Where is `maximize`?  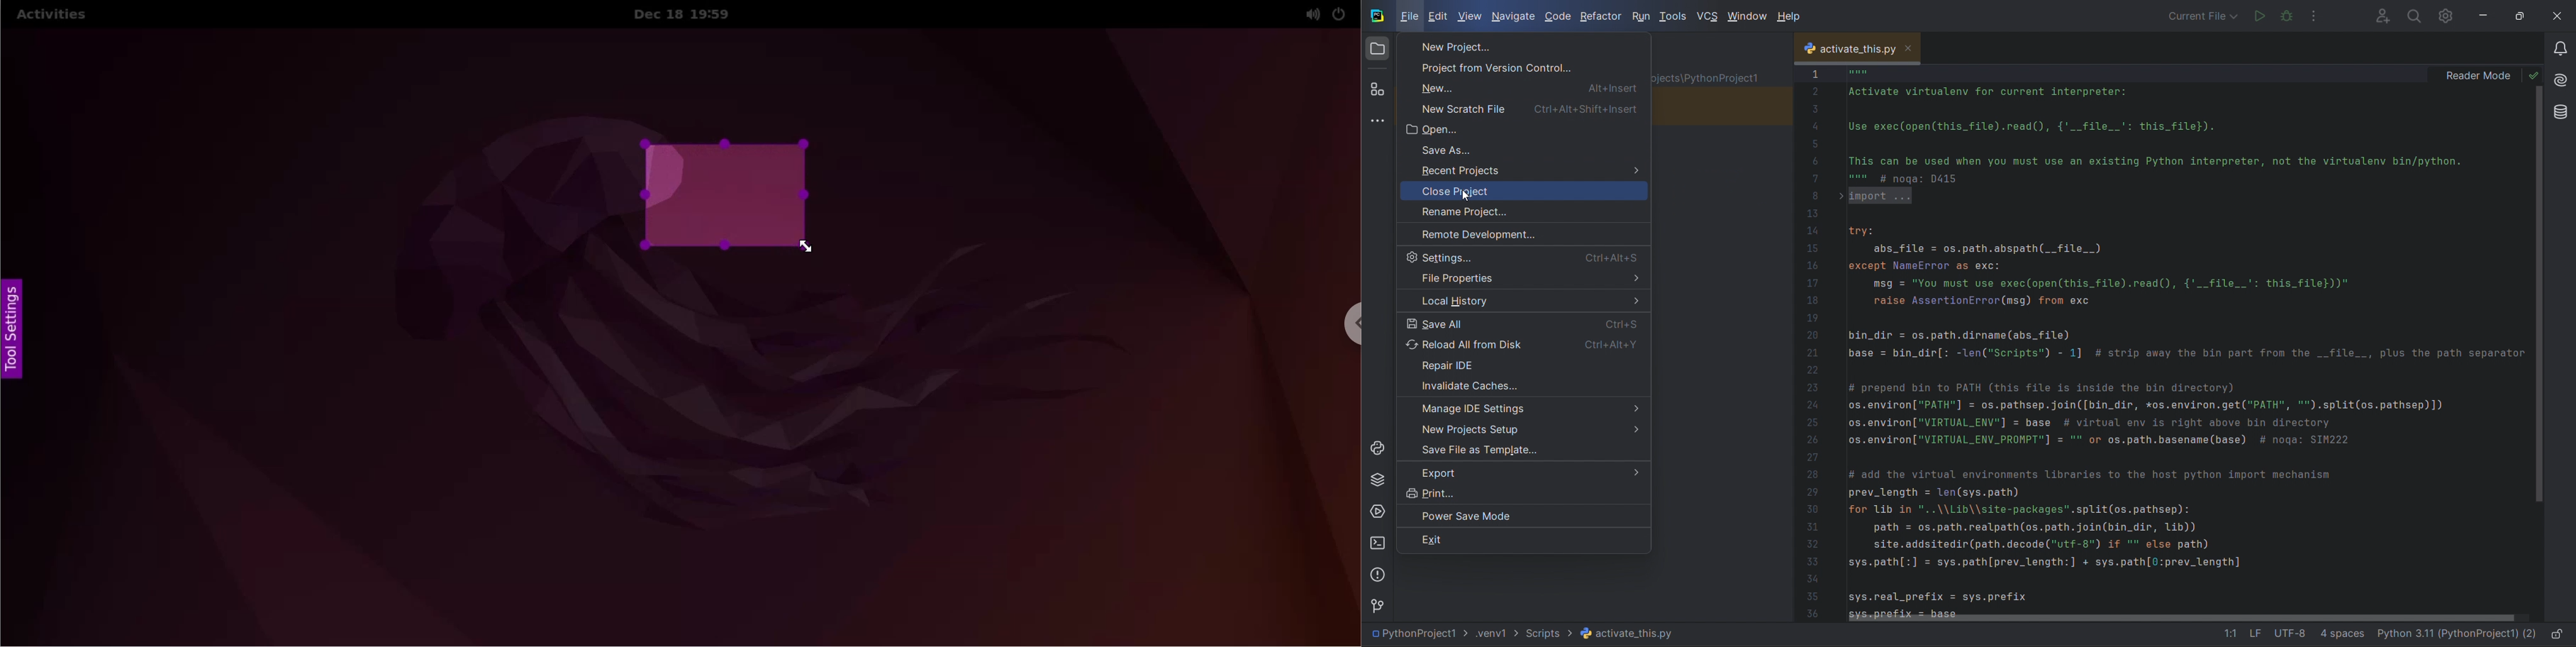 maximize is located at coordinates (2516, 15).